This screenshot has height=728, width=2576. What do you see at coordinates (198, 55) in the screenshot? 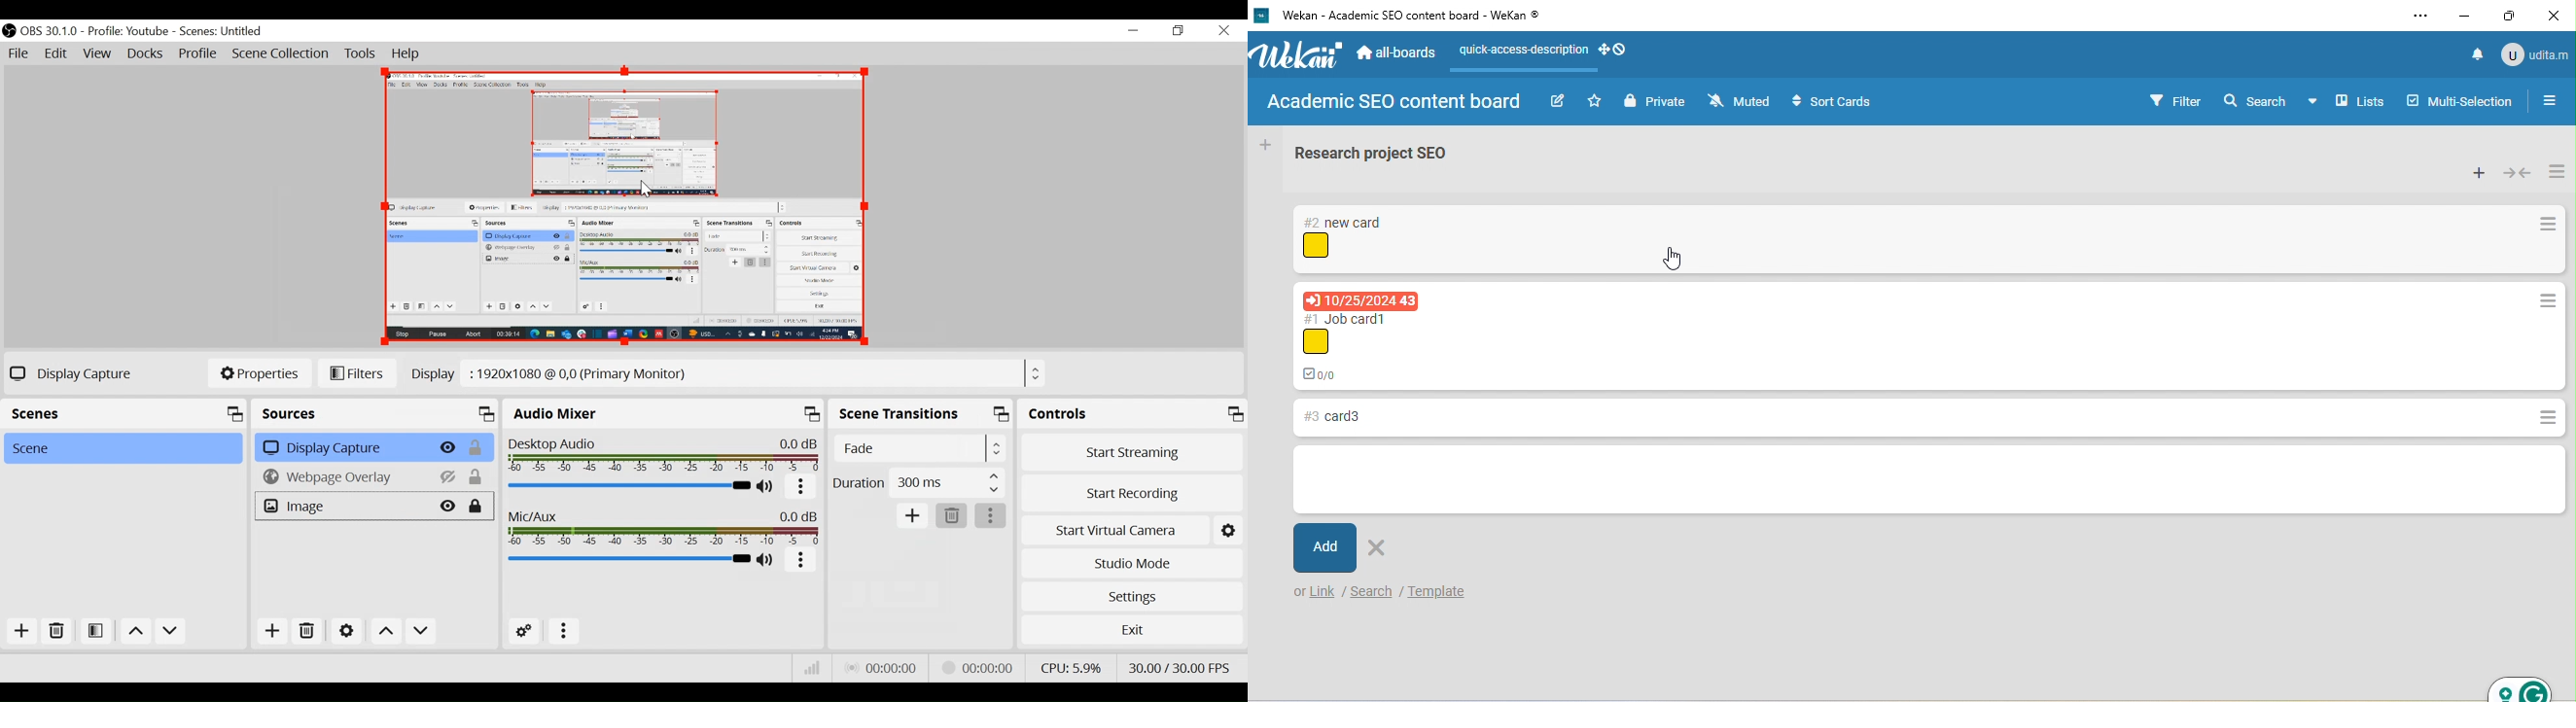
I see `Profile` at bounding box center [198, 55].